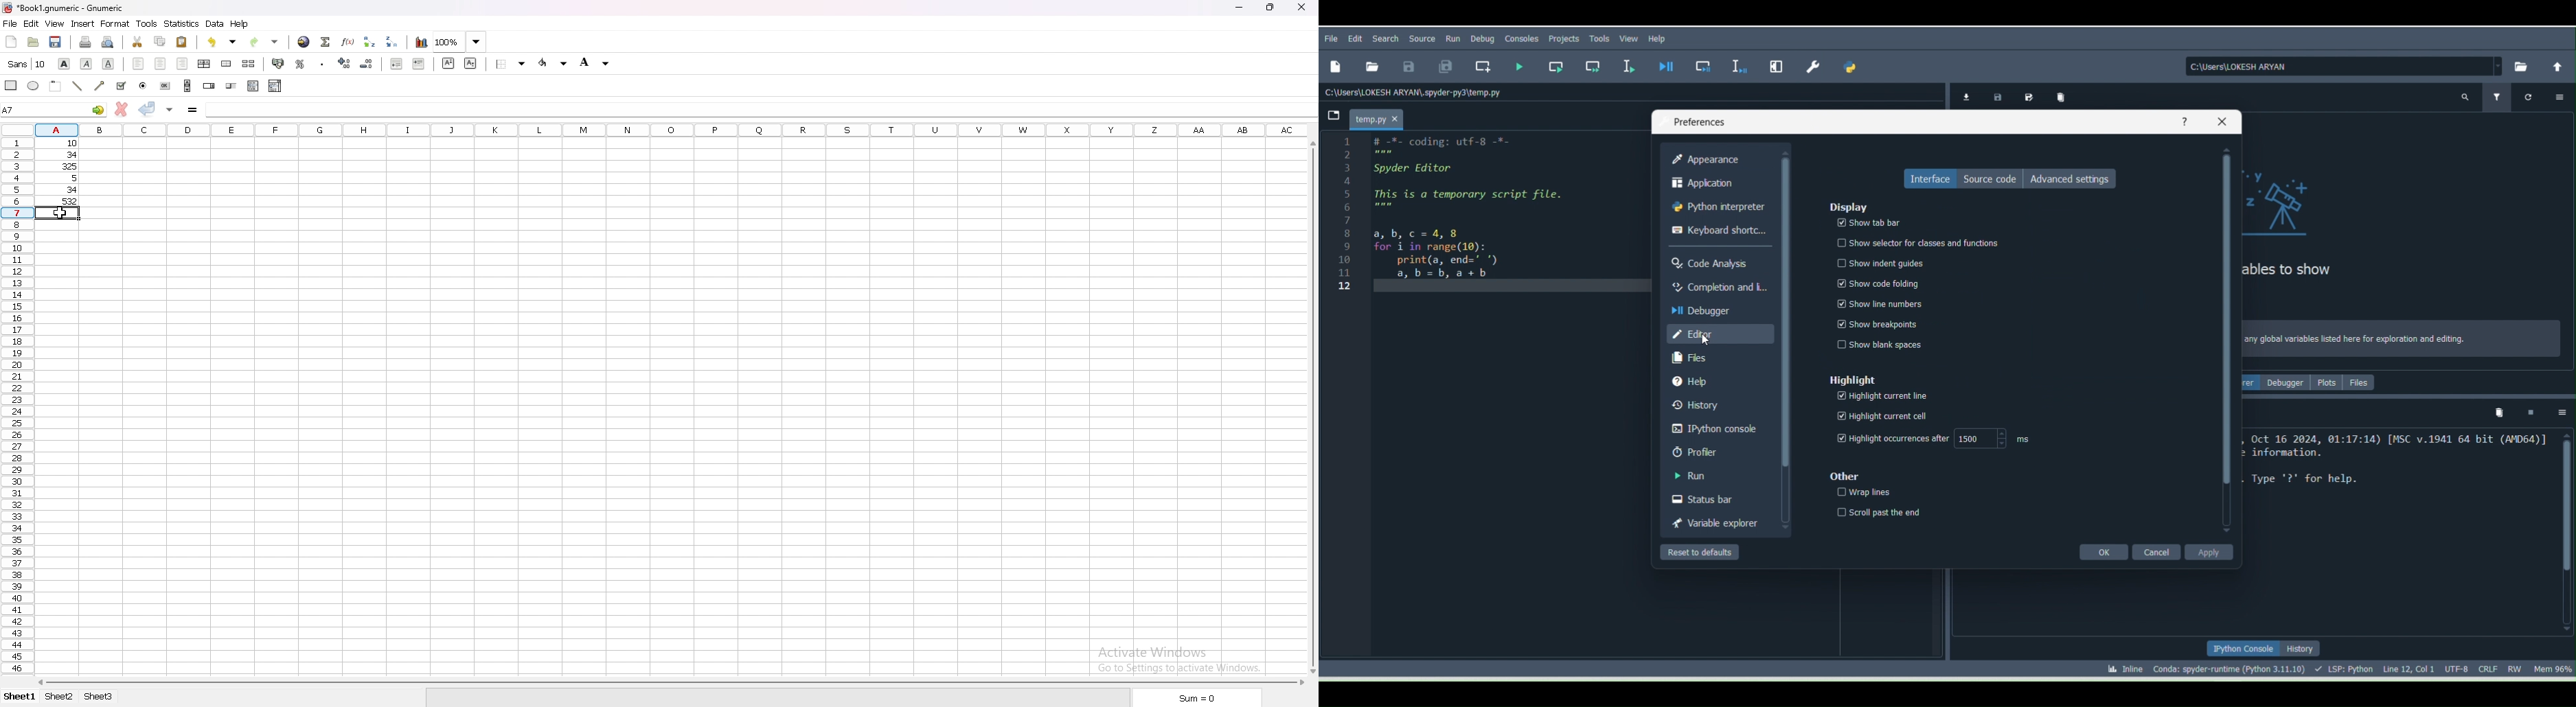 This screenshot has height=728, width=2576. What do you see at coordinates (1520, 66) in the screenshot?
I see `Run file (F5)` at bounding box center [1520, 66].